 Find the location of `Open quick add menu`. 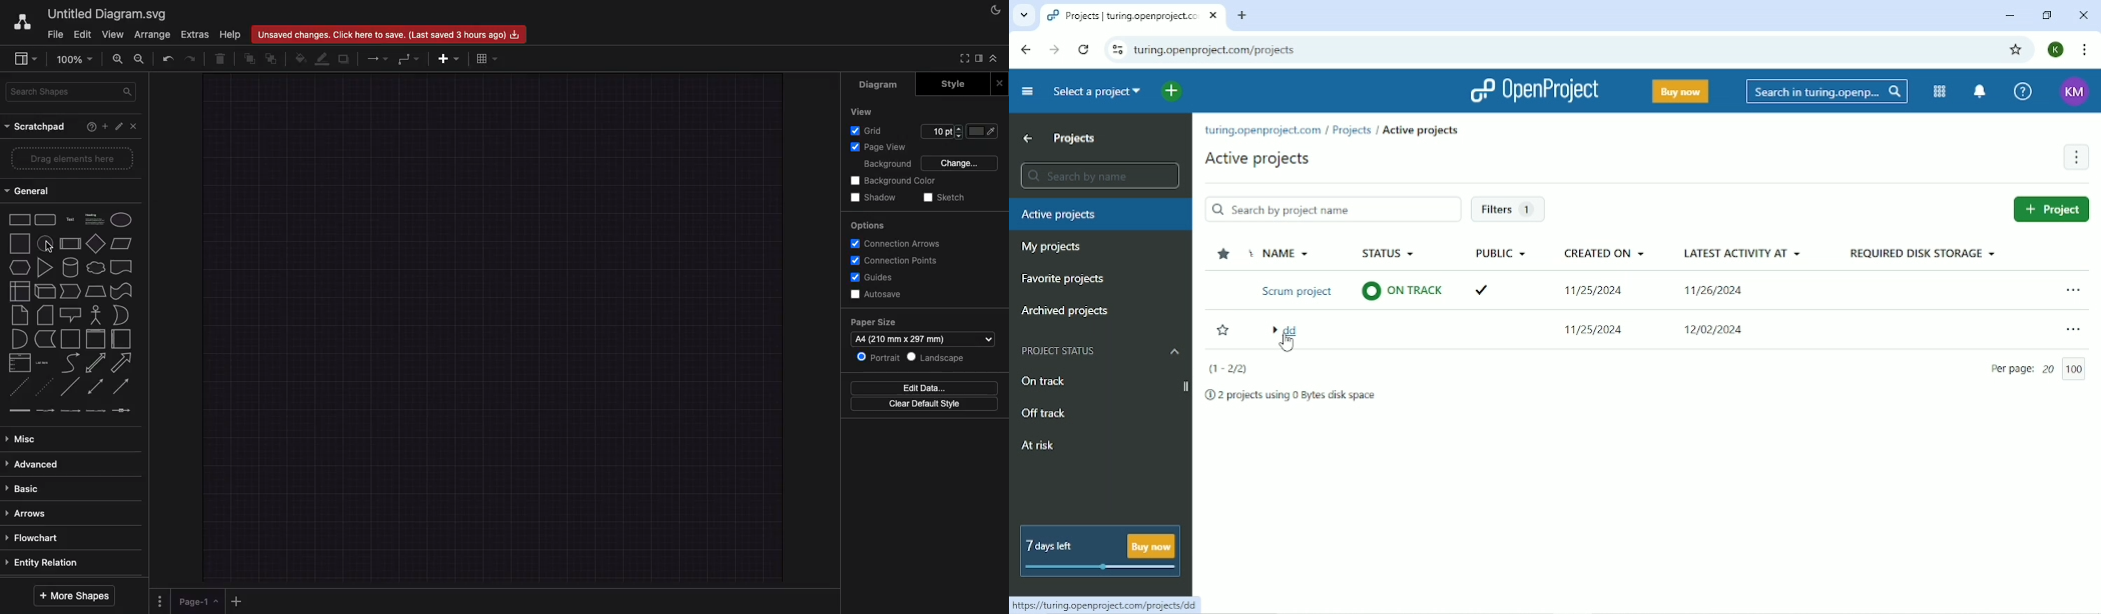

Open quick add menu is located at coordinates (1171, 93).